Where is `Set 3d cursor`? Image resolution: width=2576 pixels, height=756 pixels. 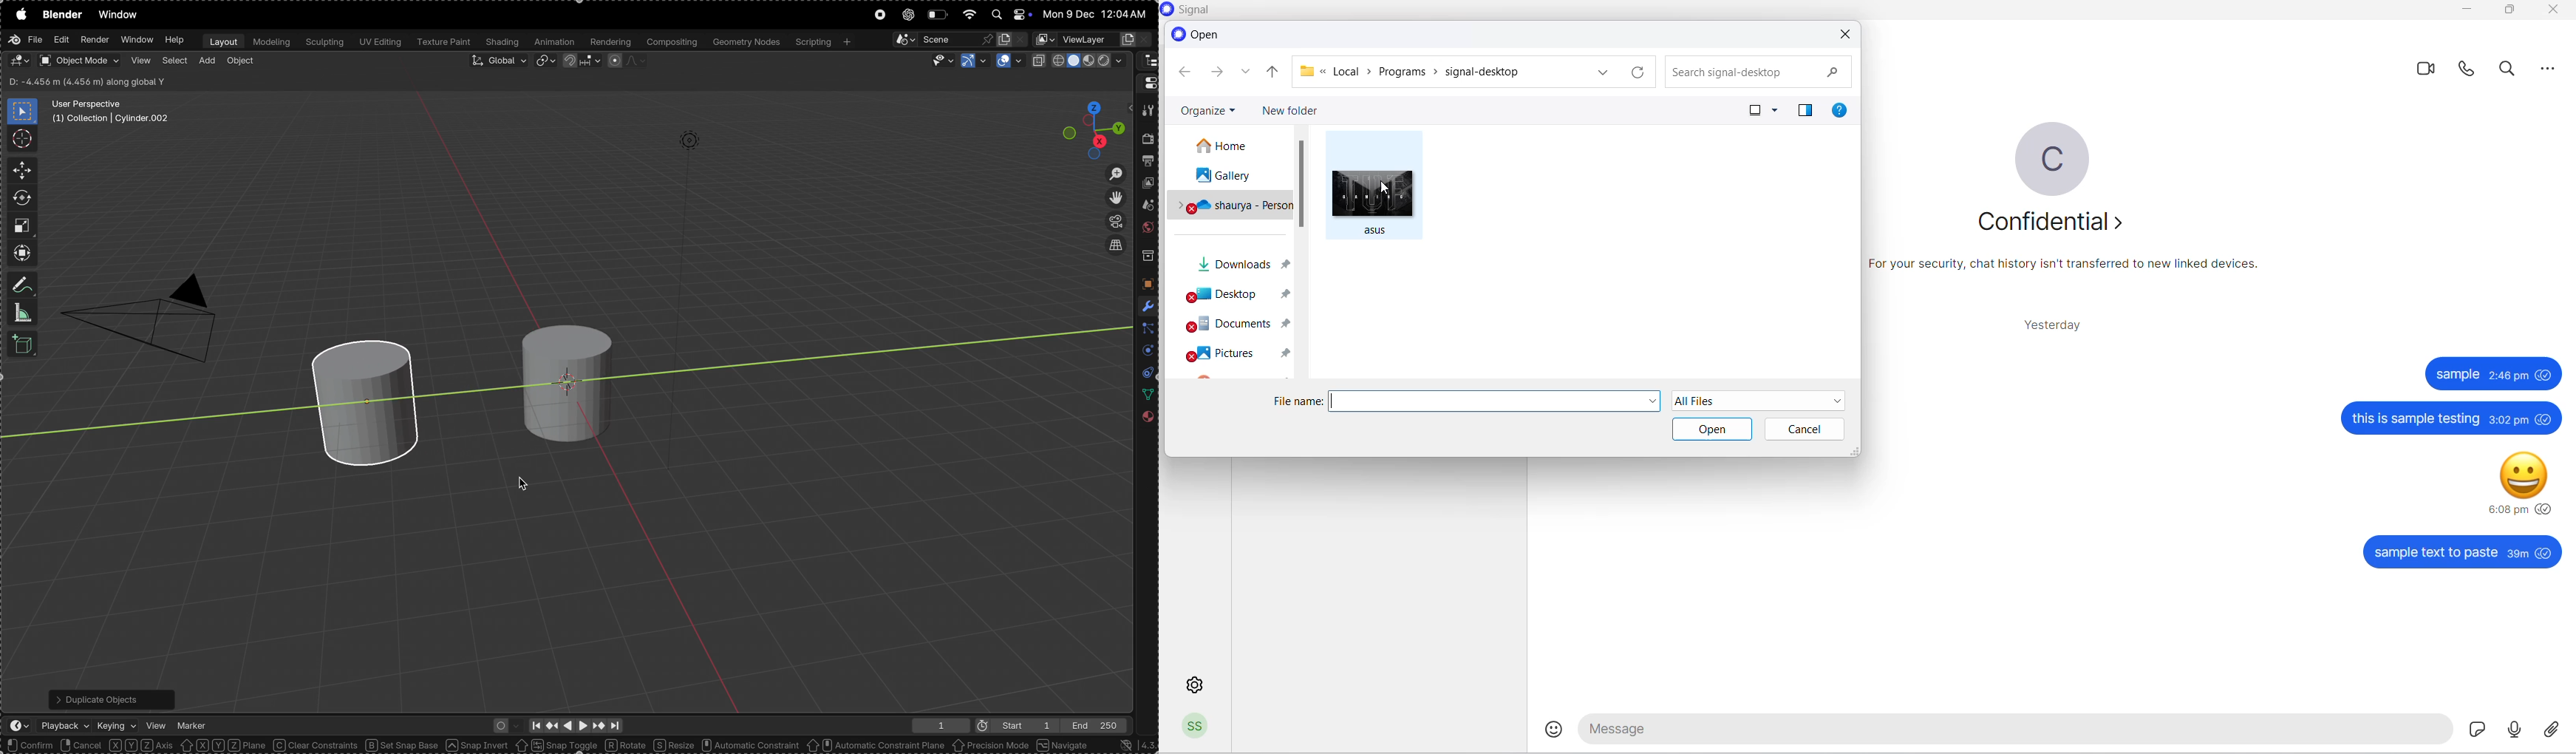 Set 3d cursor is located at coordinates (186, 745).